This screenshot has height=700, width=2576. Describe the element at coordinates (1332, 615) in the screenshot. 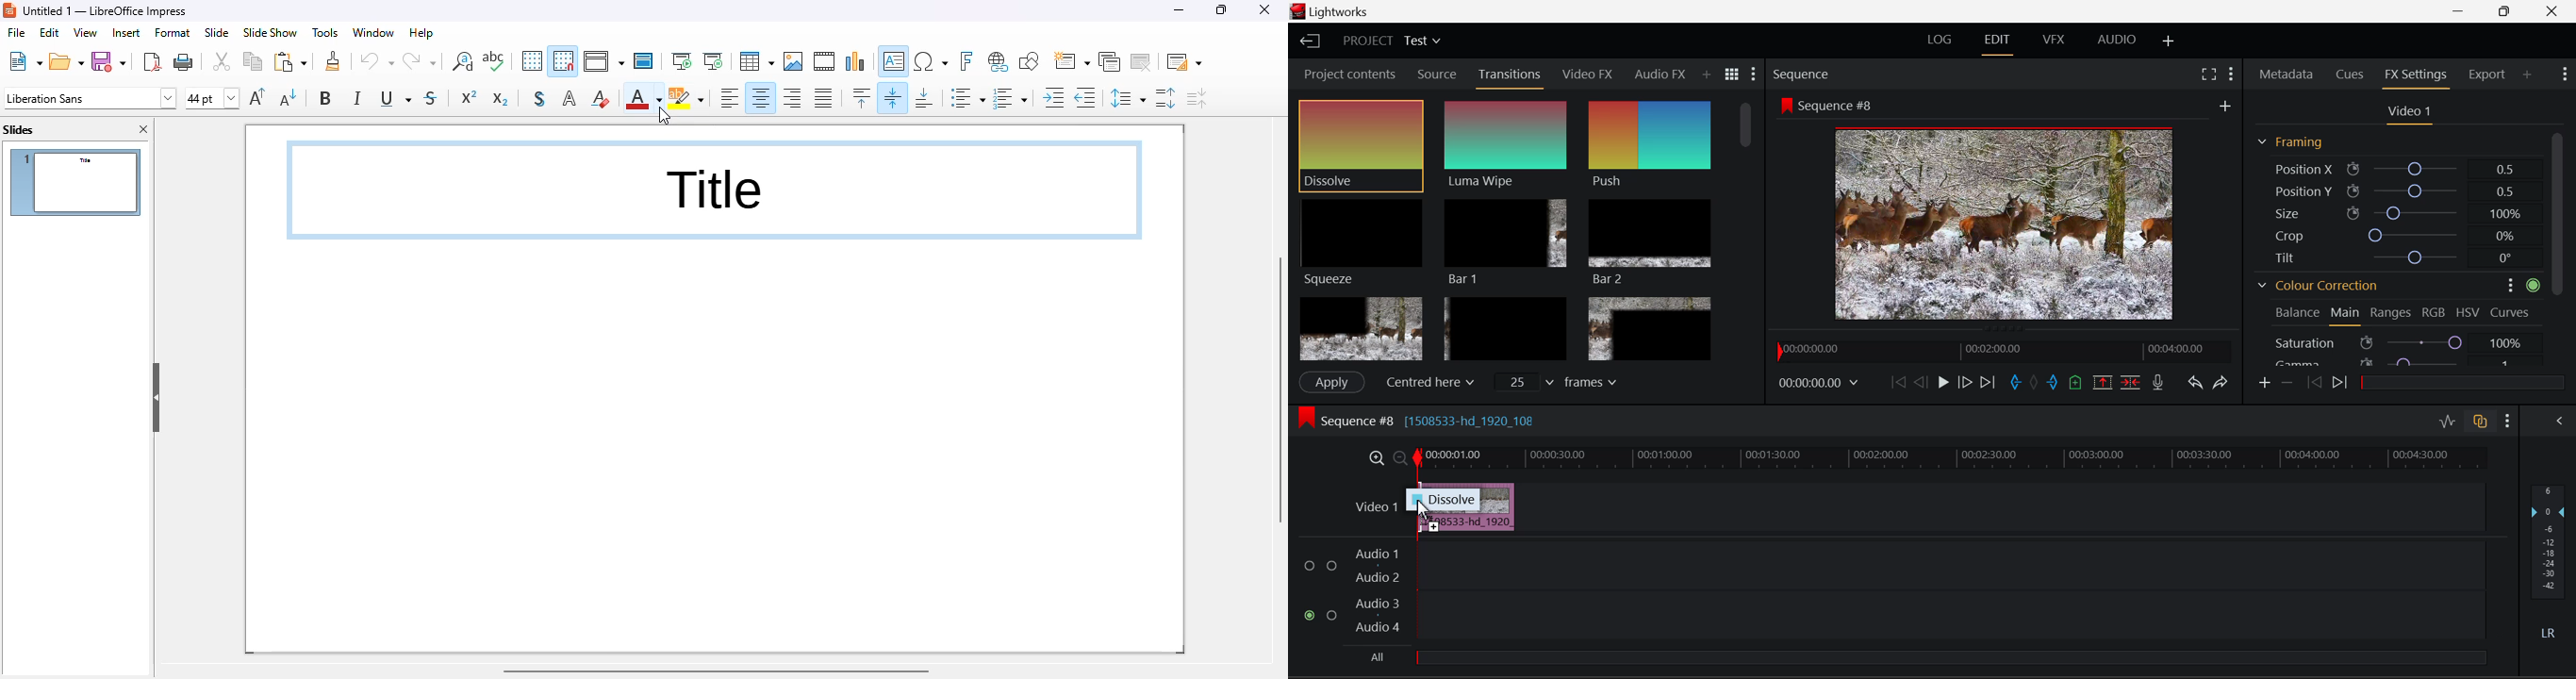

I see `Audio Input Checkbox` at that location.